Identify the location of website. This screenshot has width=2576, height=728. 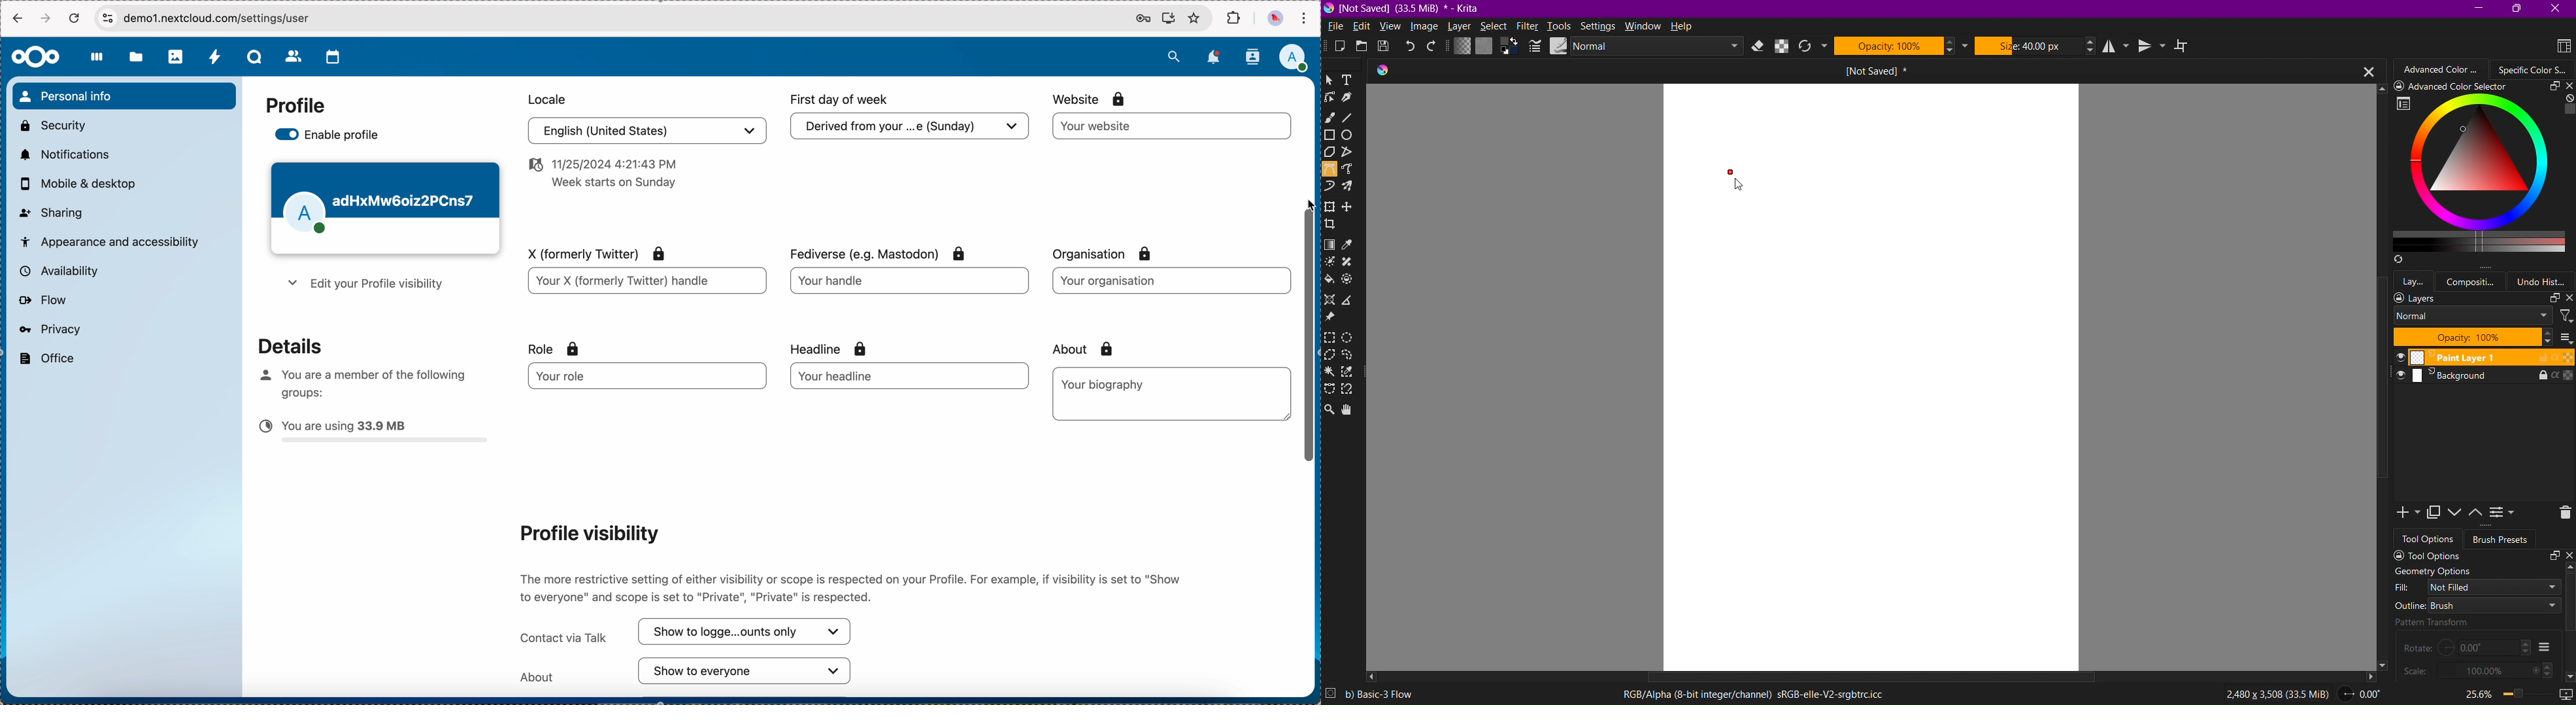
(1091, 99).